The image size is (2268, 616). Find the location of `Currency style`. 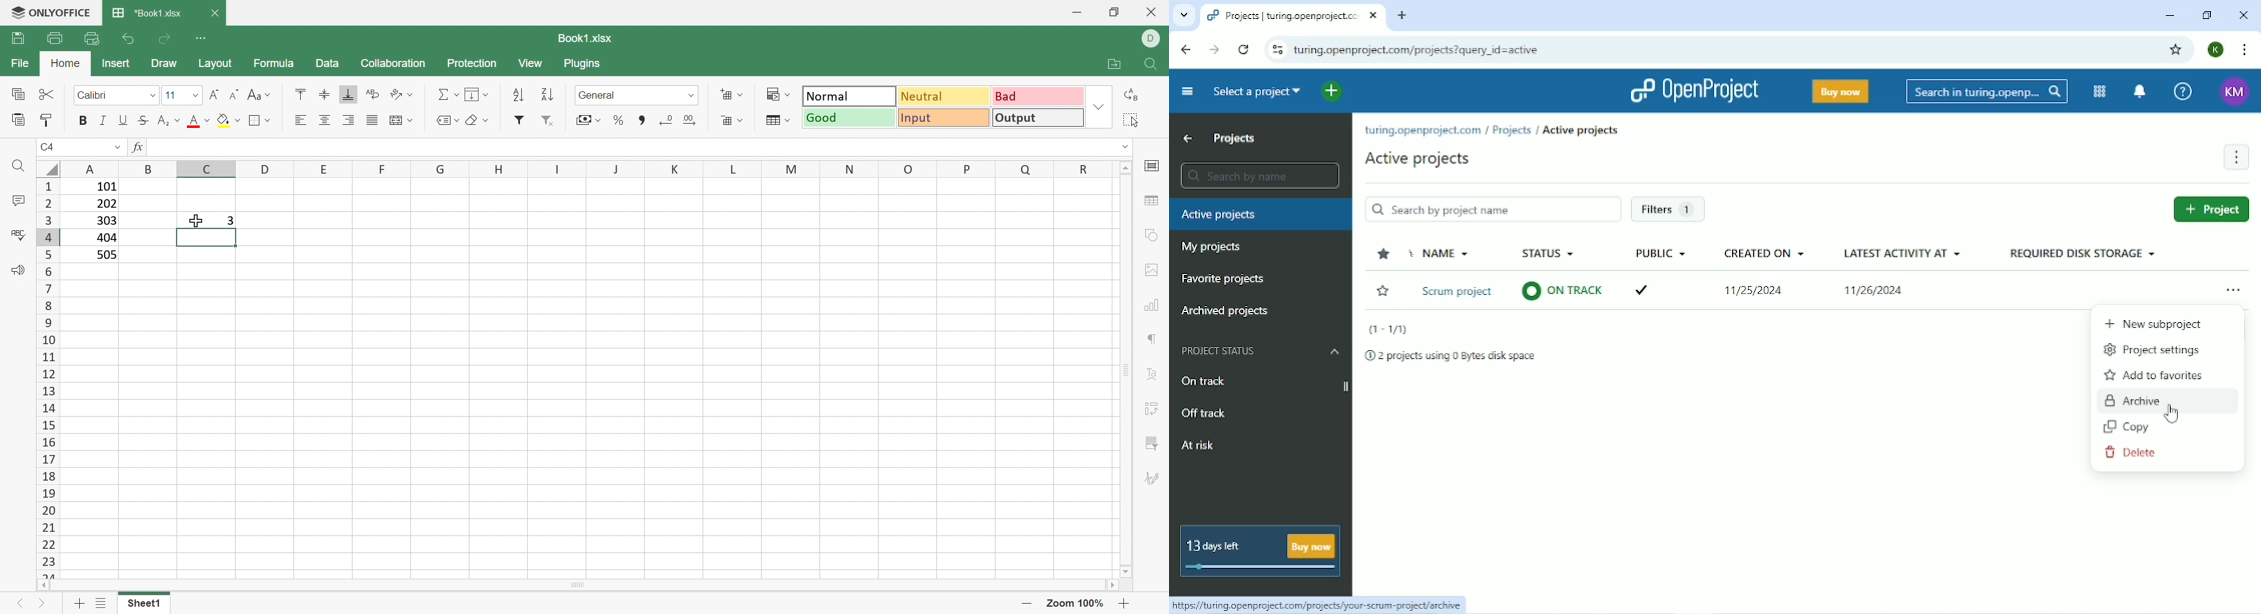

Currency style is located at coordinates (586, 119).